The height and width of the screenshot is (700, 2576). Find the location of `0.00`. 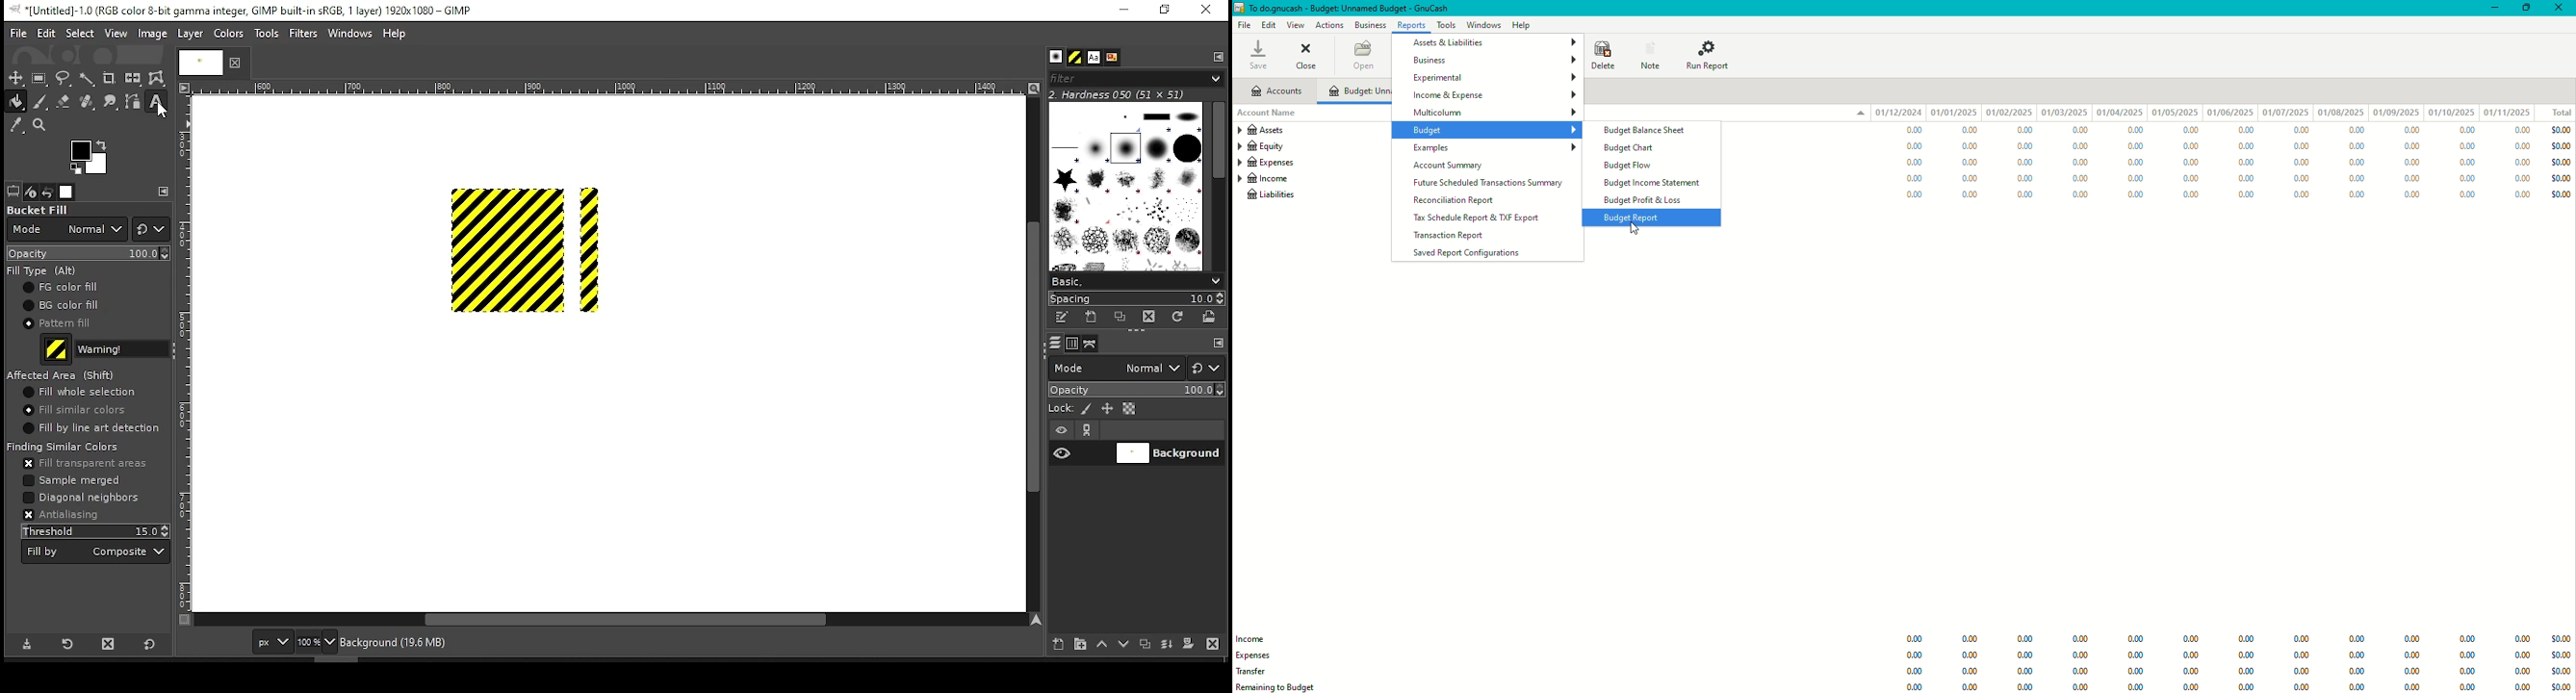

0.00 is located at coordinates (2246, 195).